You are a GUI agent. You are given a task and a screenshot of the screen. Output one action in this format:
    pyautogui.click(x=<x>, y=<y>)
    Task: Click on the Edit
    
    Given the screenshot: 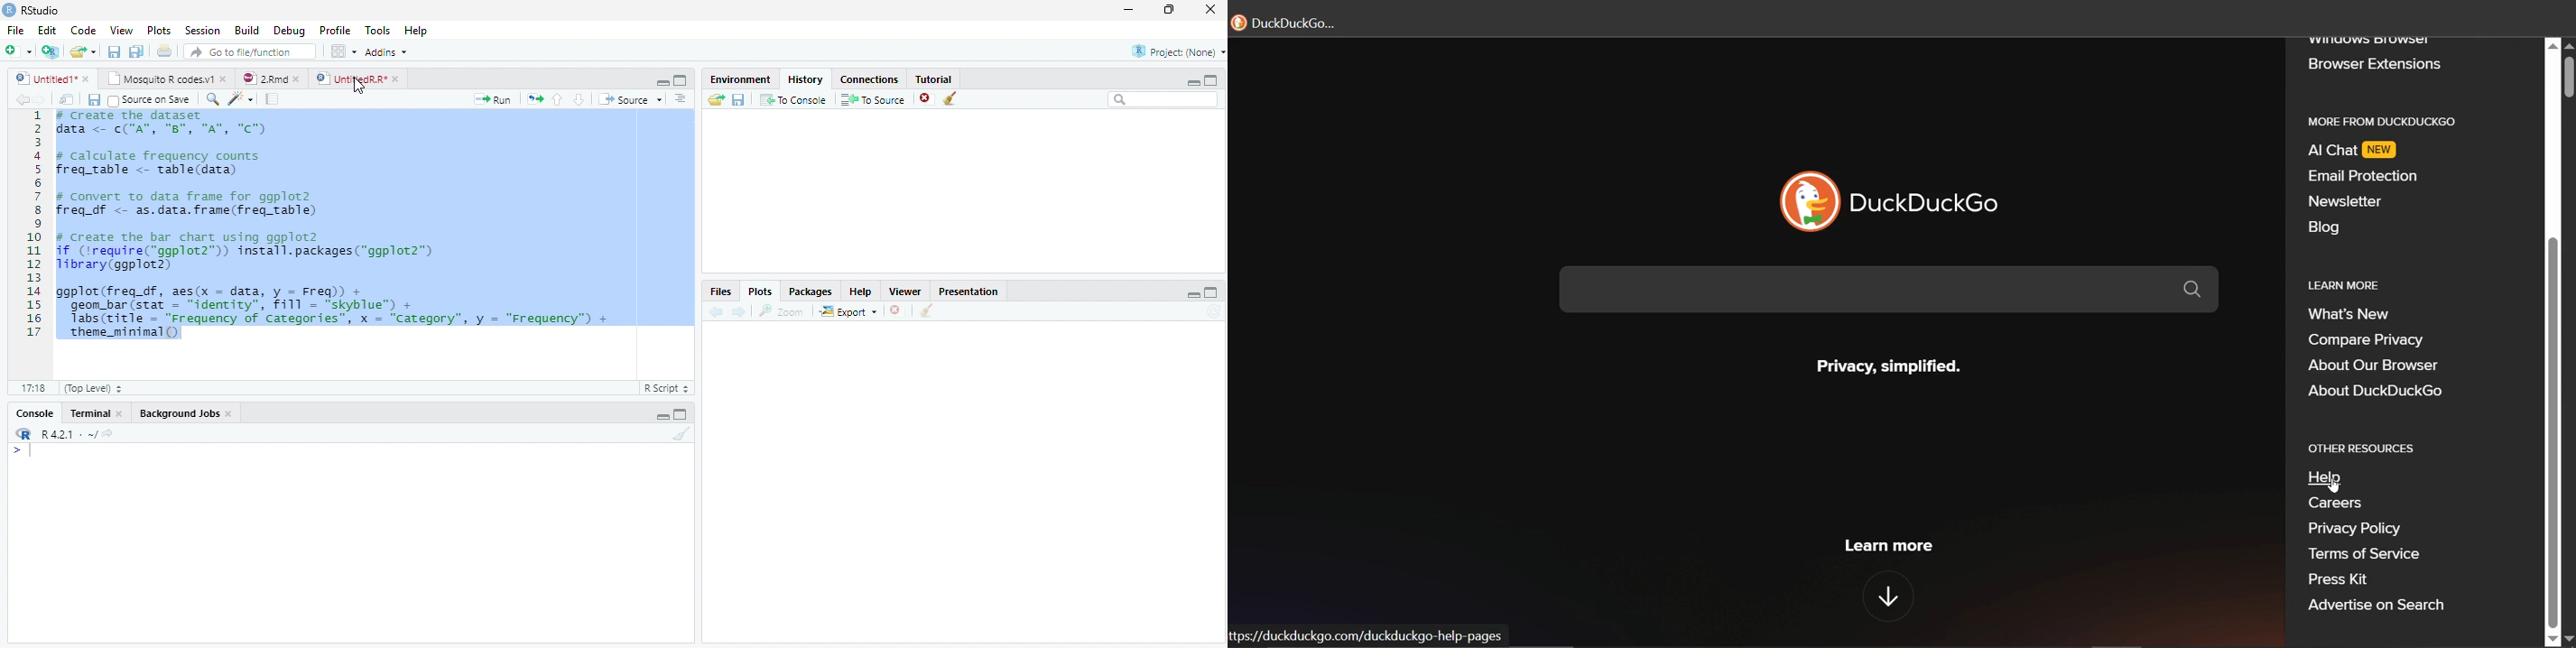 What is the action you would take?
    pyautogui.click(x=47, y=32)
    